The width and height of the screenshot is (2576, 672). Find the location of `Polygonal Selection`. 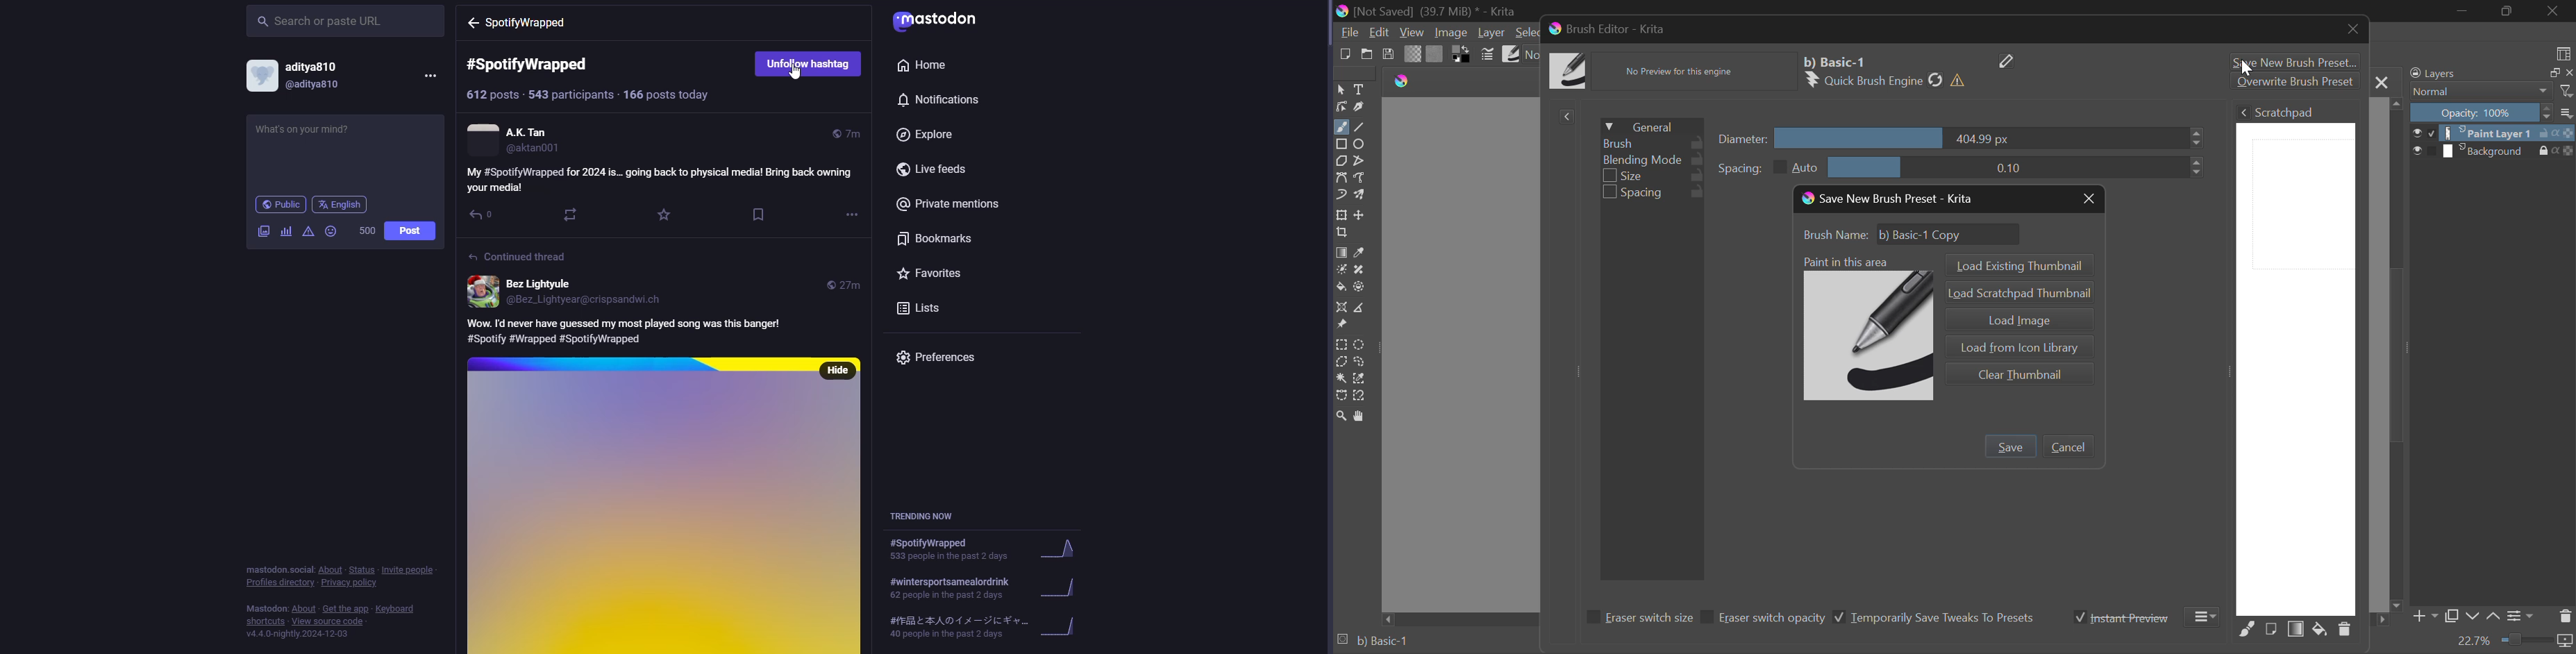

Polygonal Selection is located at coordinates (1341, 361).